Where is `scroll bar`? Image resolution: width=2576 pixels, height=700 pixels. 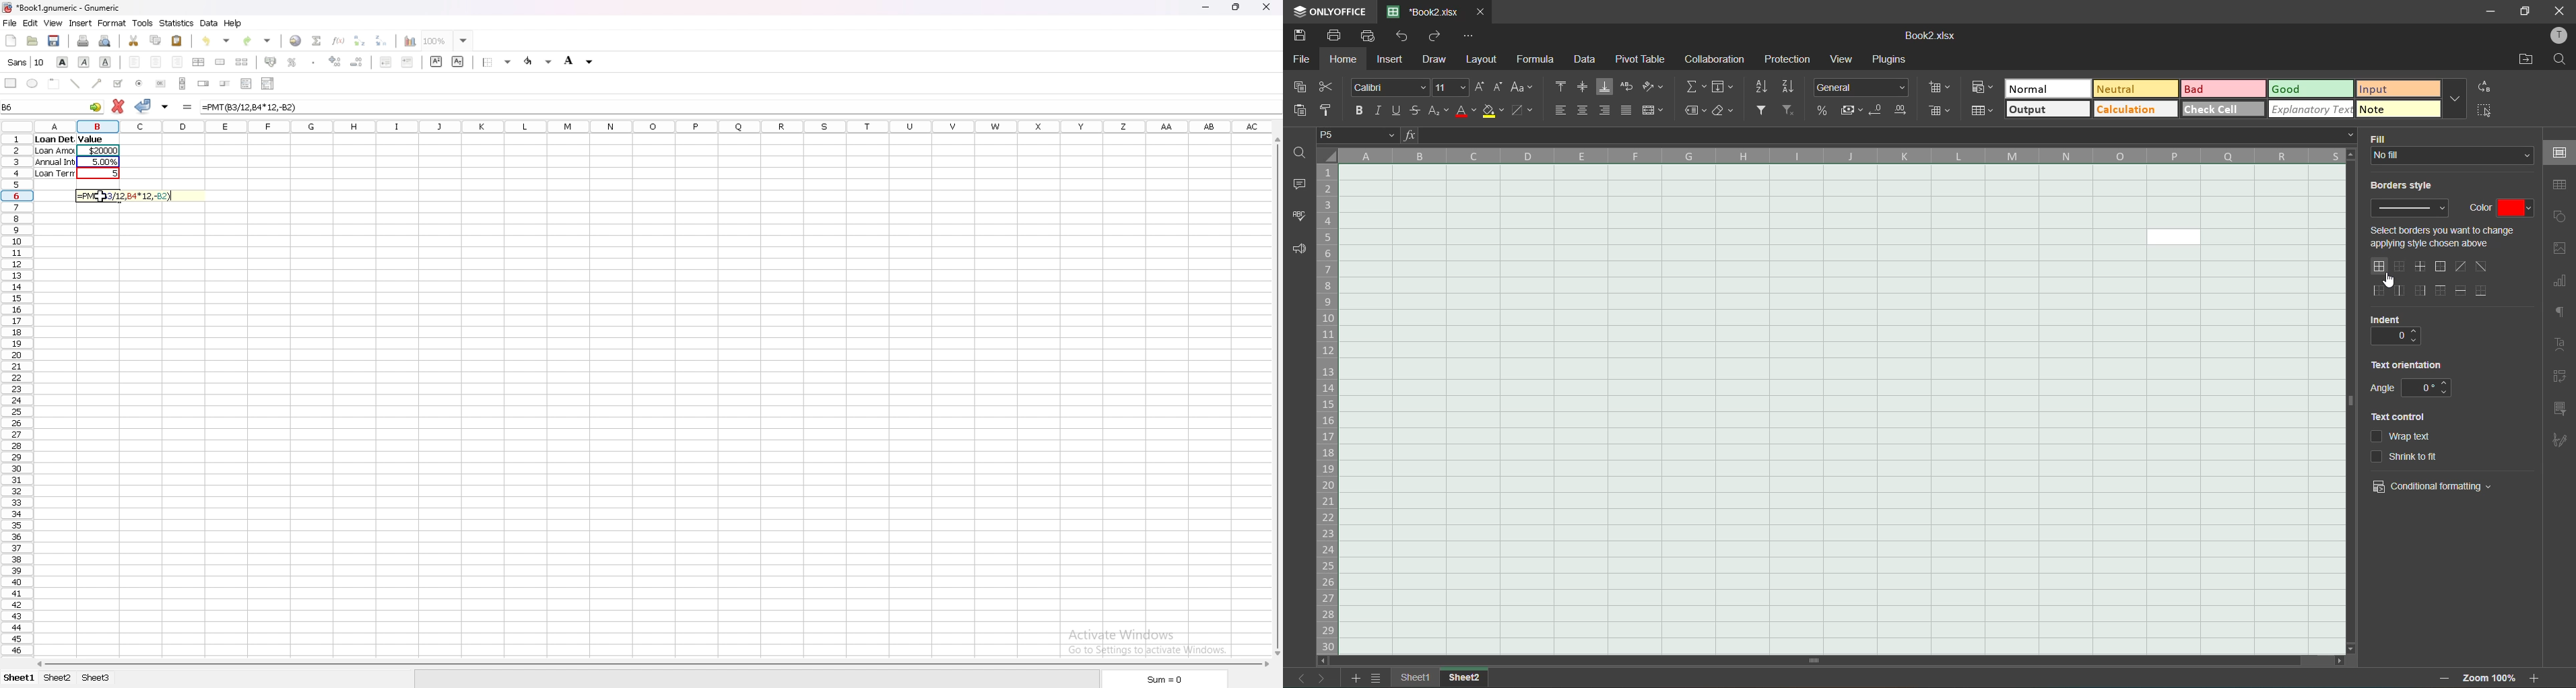
scroll bar is located at coordinates (1927, 659).